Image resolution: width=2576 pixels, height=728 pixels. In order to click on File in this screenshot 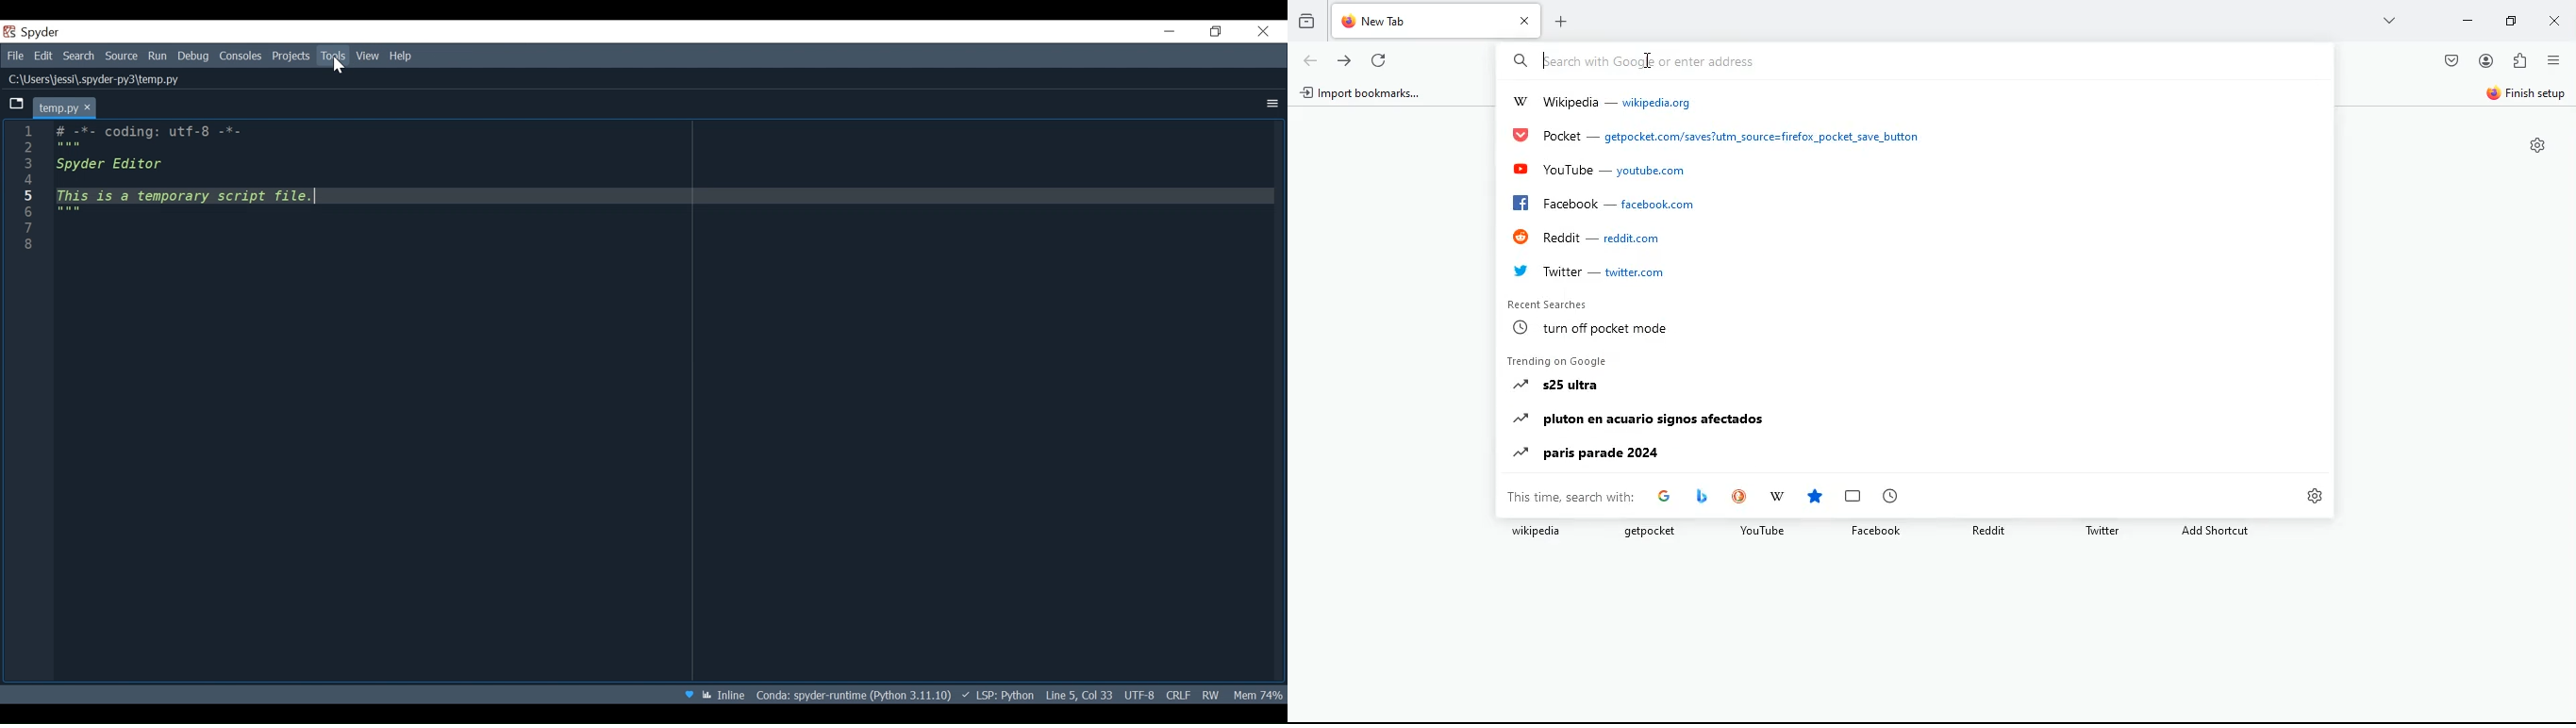, I will do `click(15, 56)`.